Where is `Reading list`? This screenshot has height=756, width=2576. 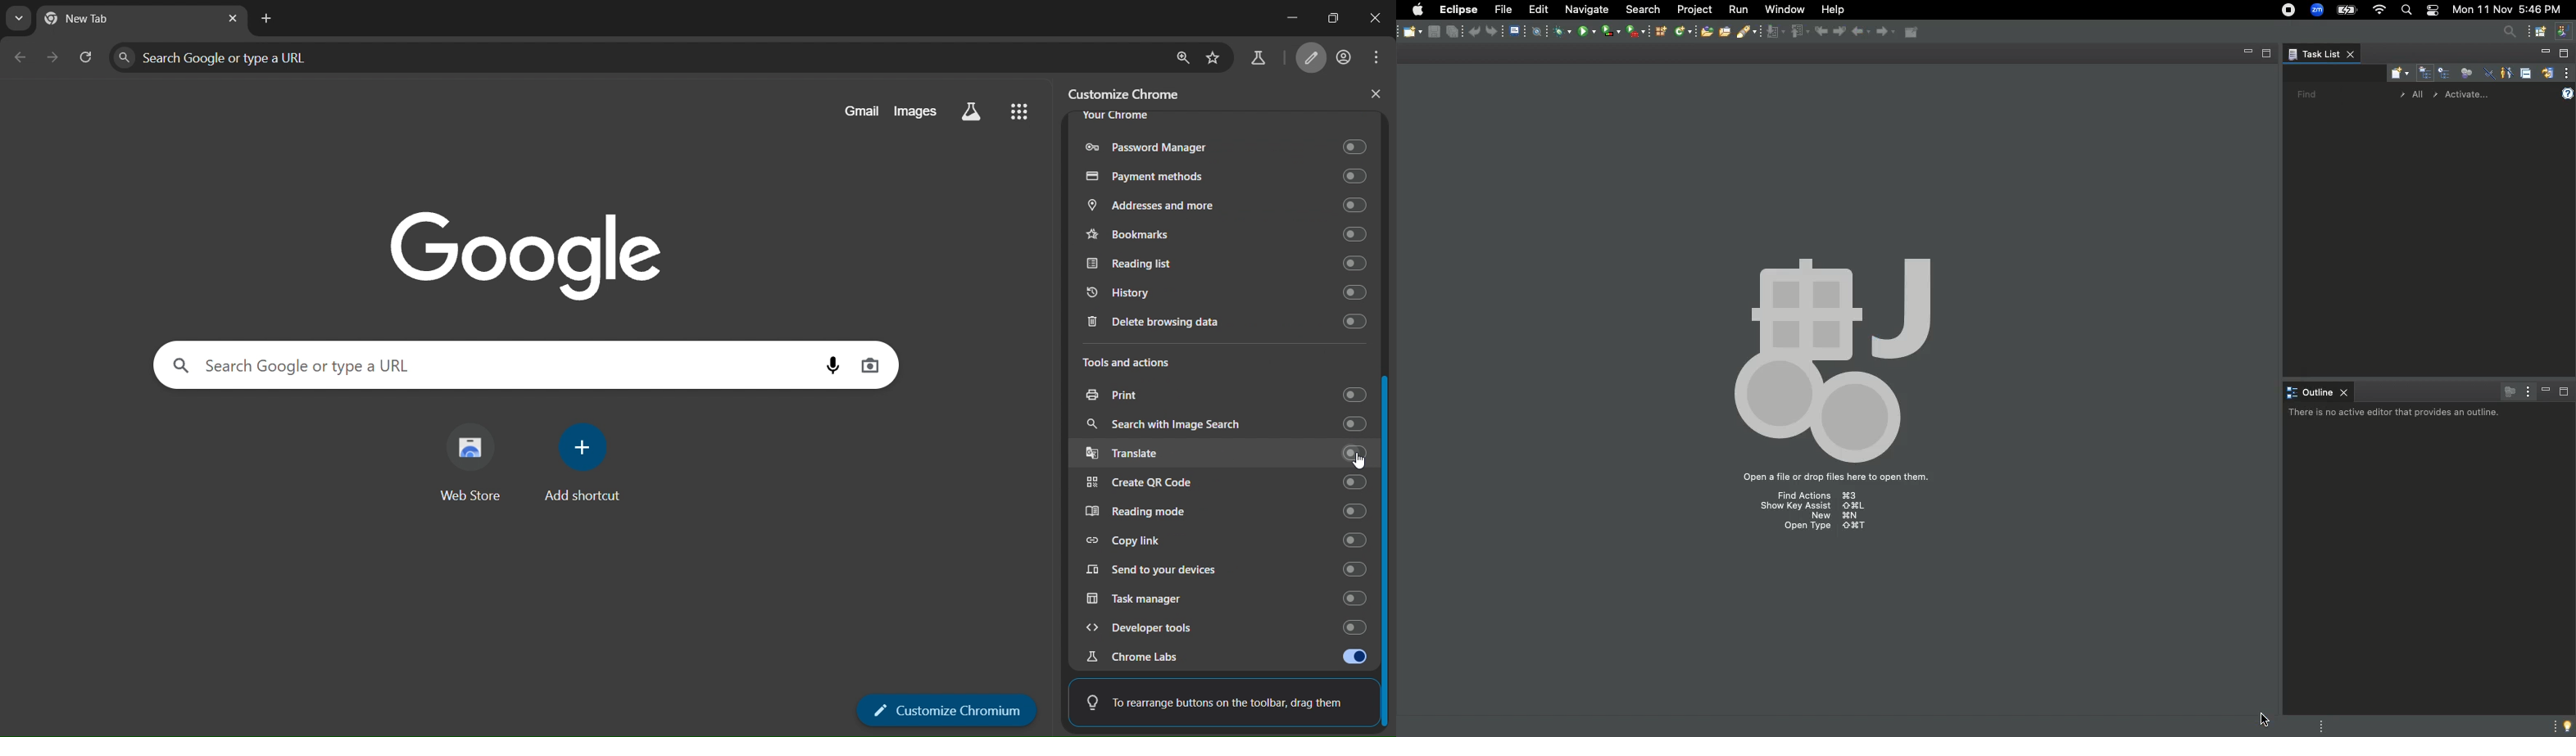
Reading list is located at coordinates (1222, 262).